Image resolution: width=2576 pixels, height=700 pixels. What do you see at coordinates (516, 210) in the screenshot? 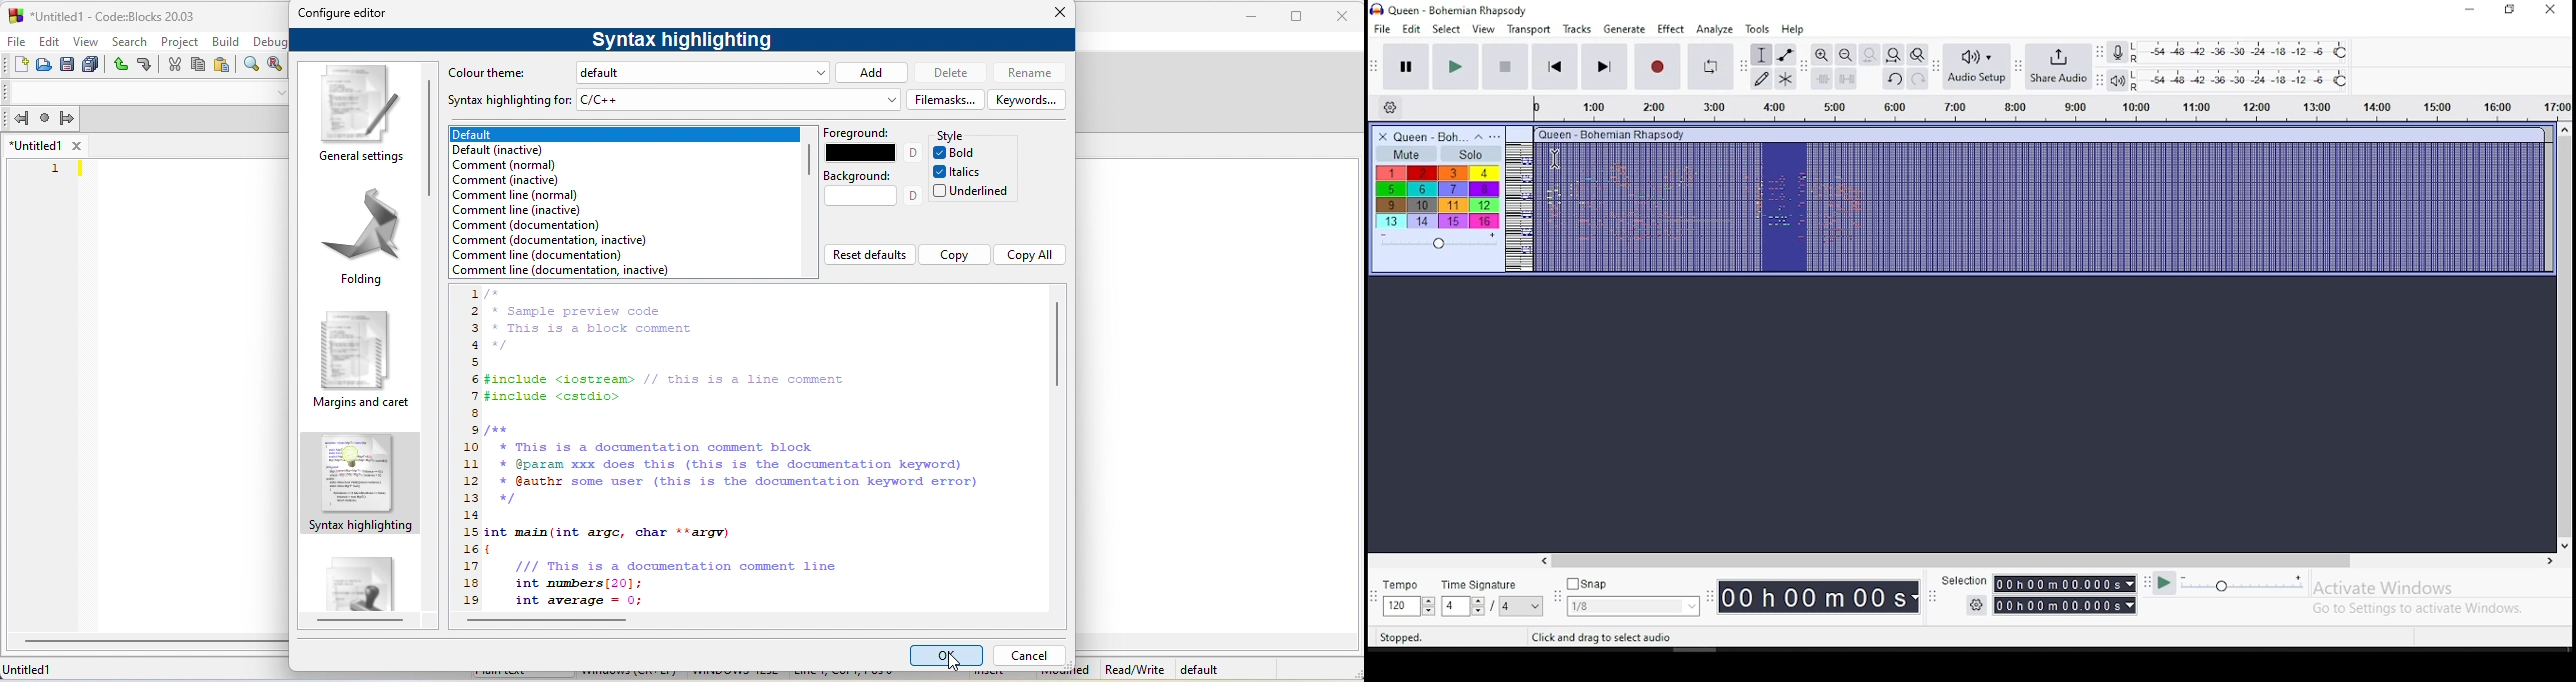
I see `comment line inactive` at bounding box center [516, 210].